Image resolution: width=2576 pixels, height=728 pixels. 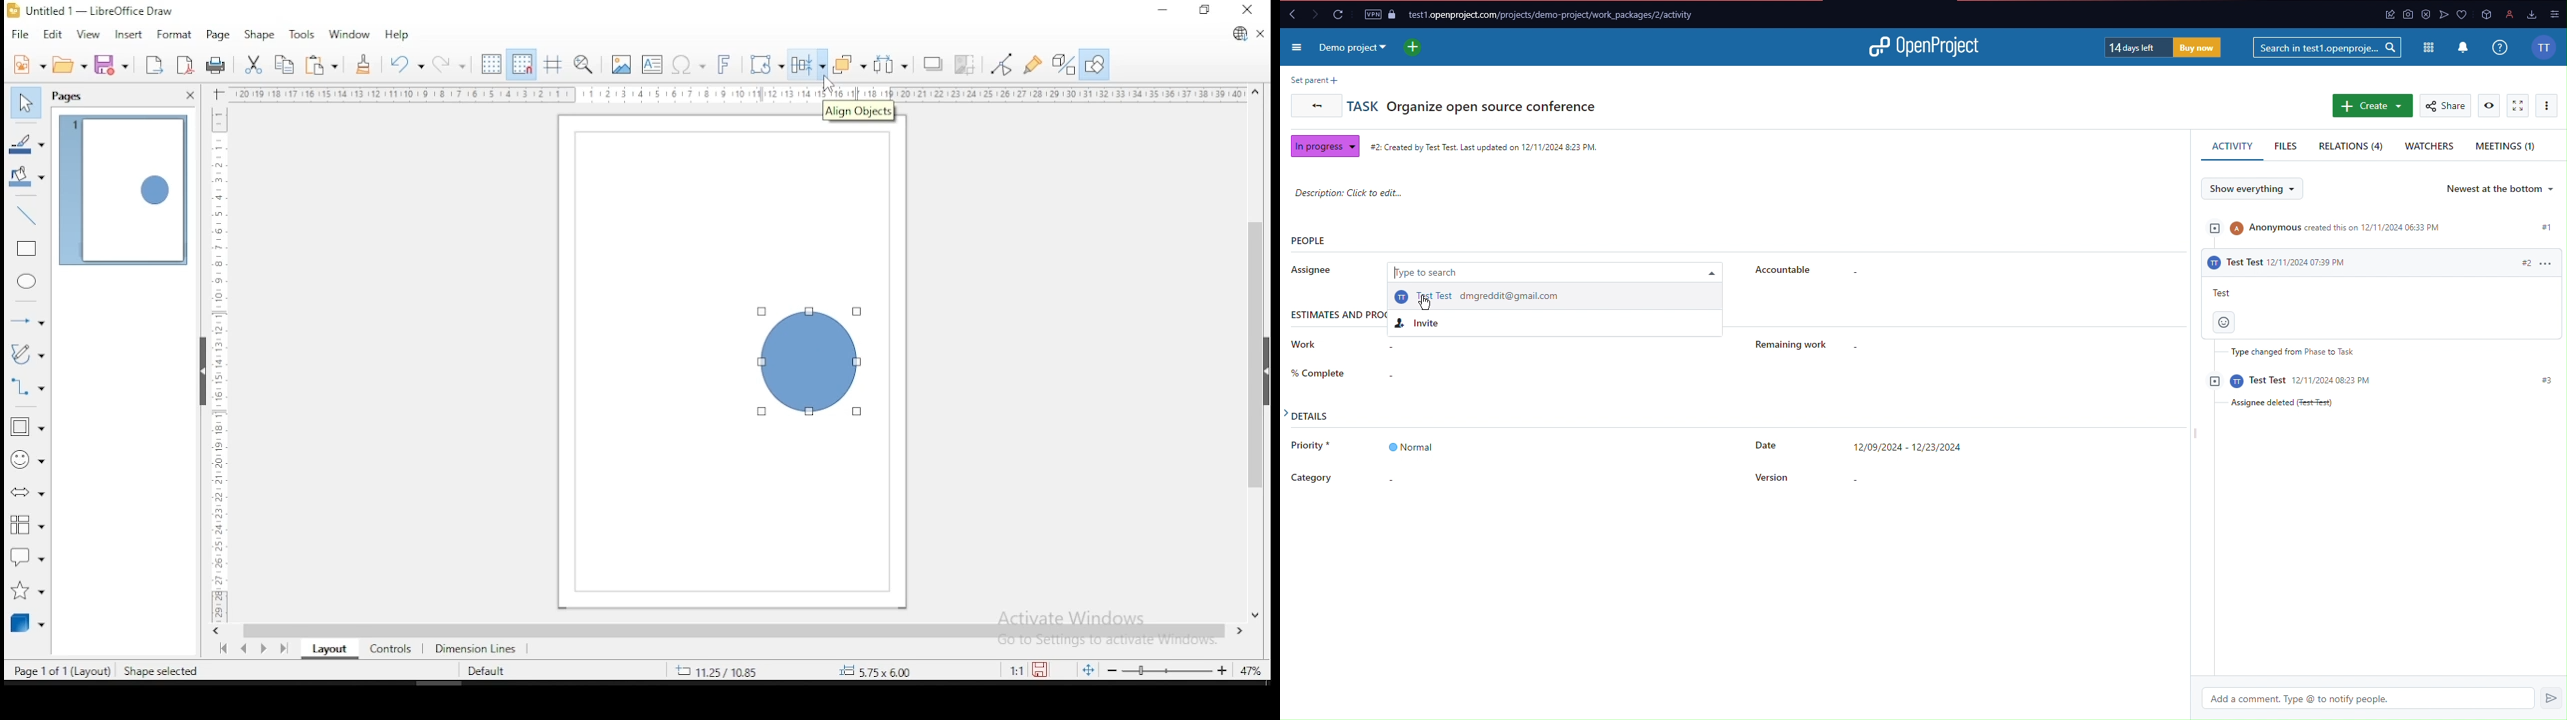 I want to click on block arrows, so click(x=28, y=495).